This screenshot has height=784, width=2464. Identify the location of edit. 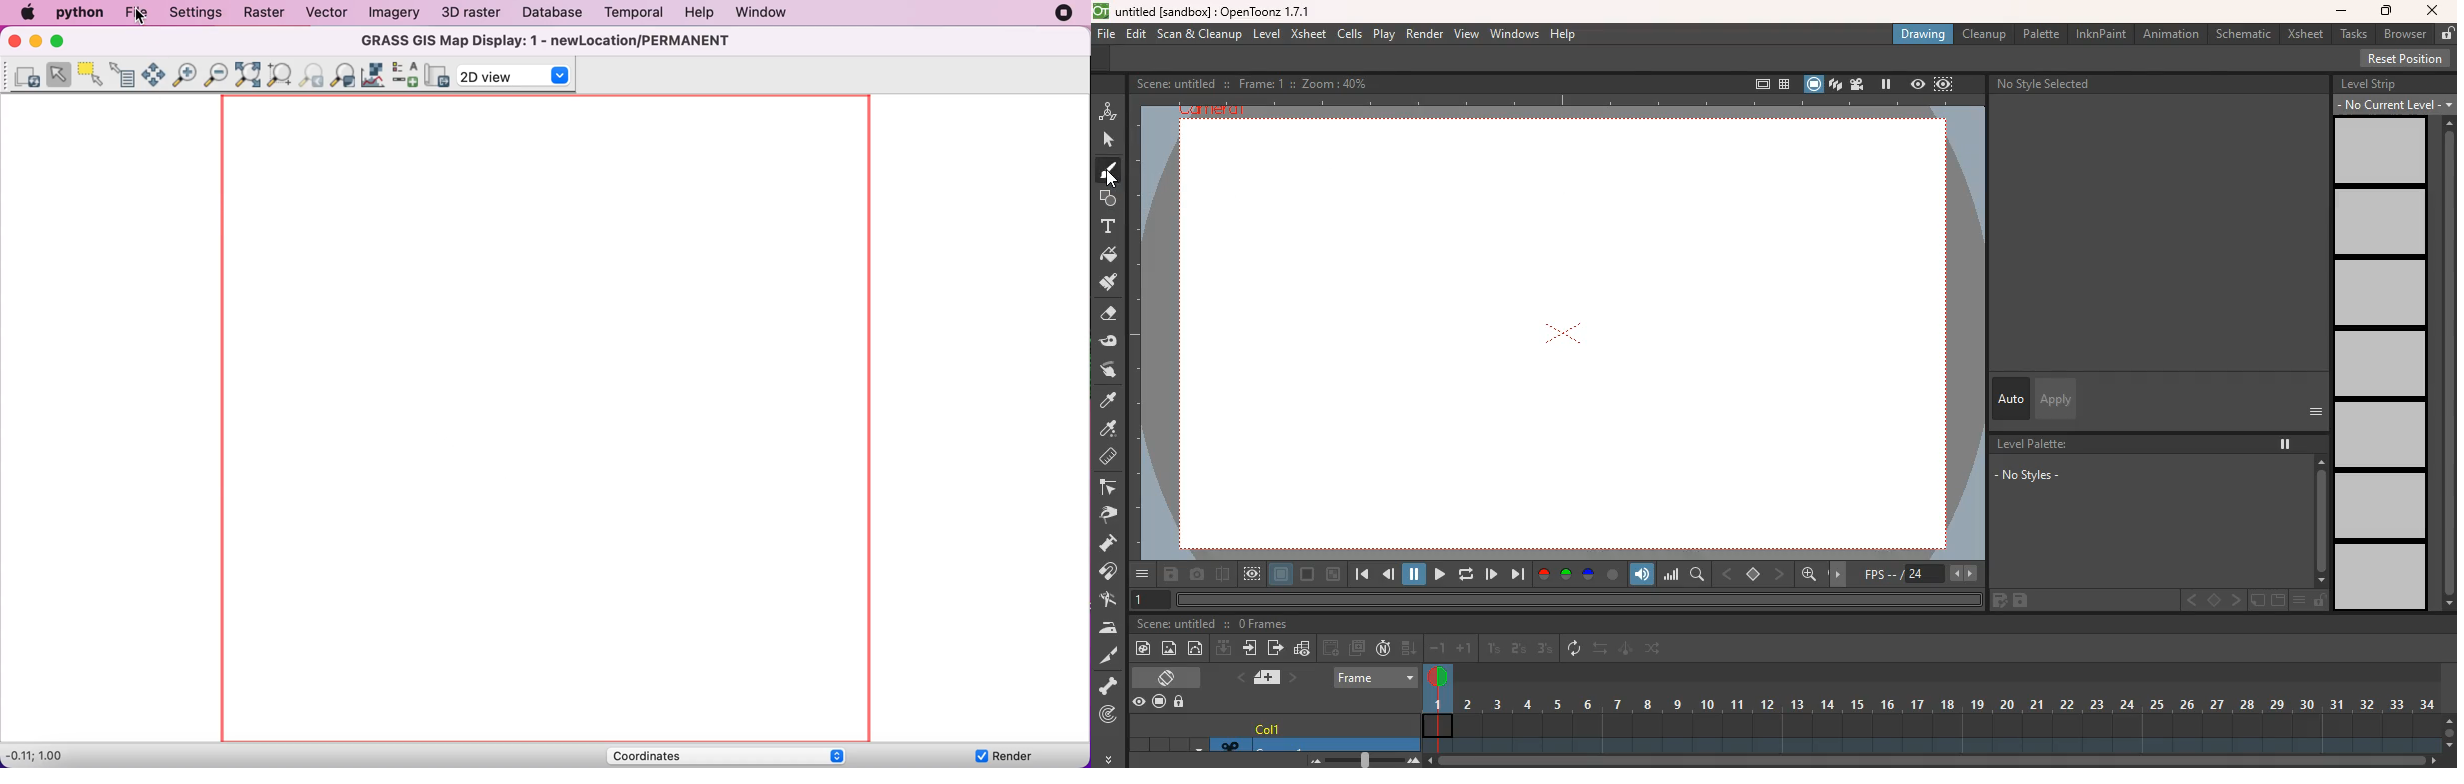
(1114, 342).